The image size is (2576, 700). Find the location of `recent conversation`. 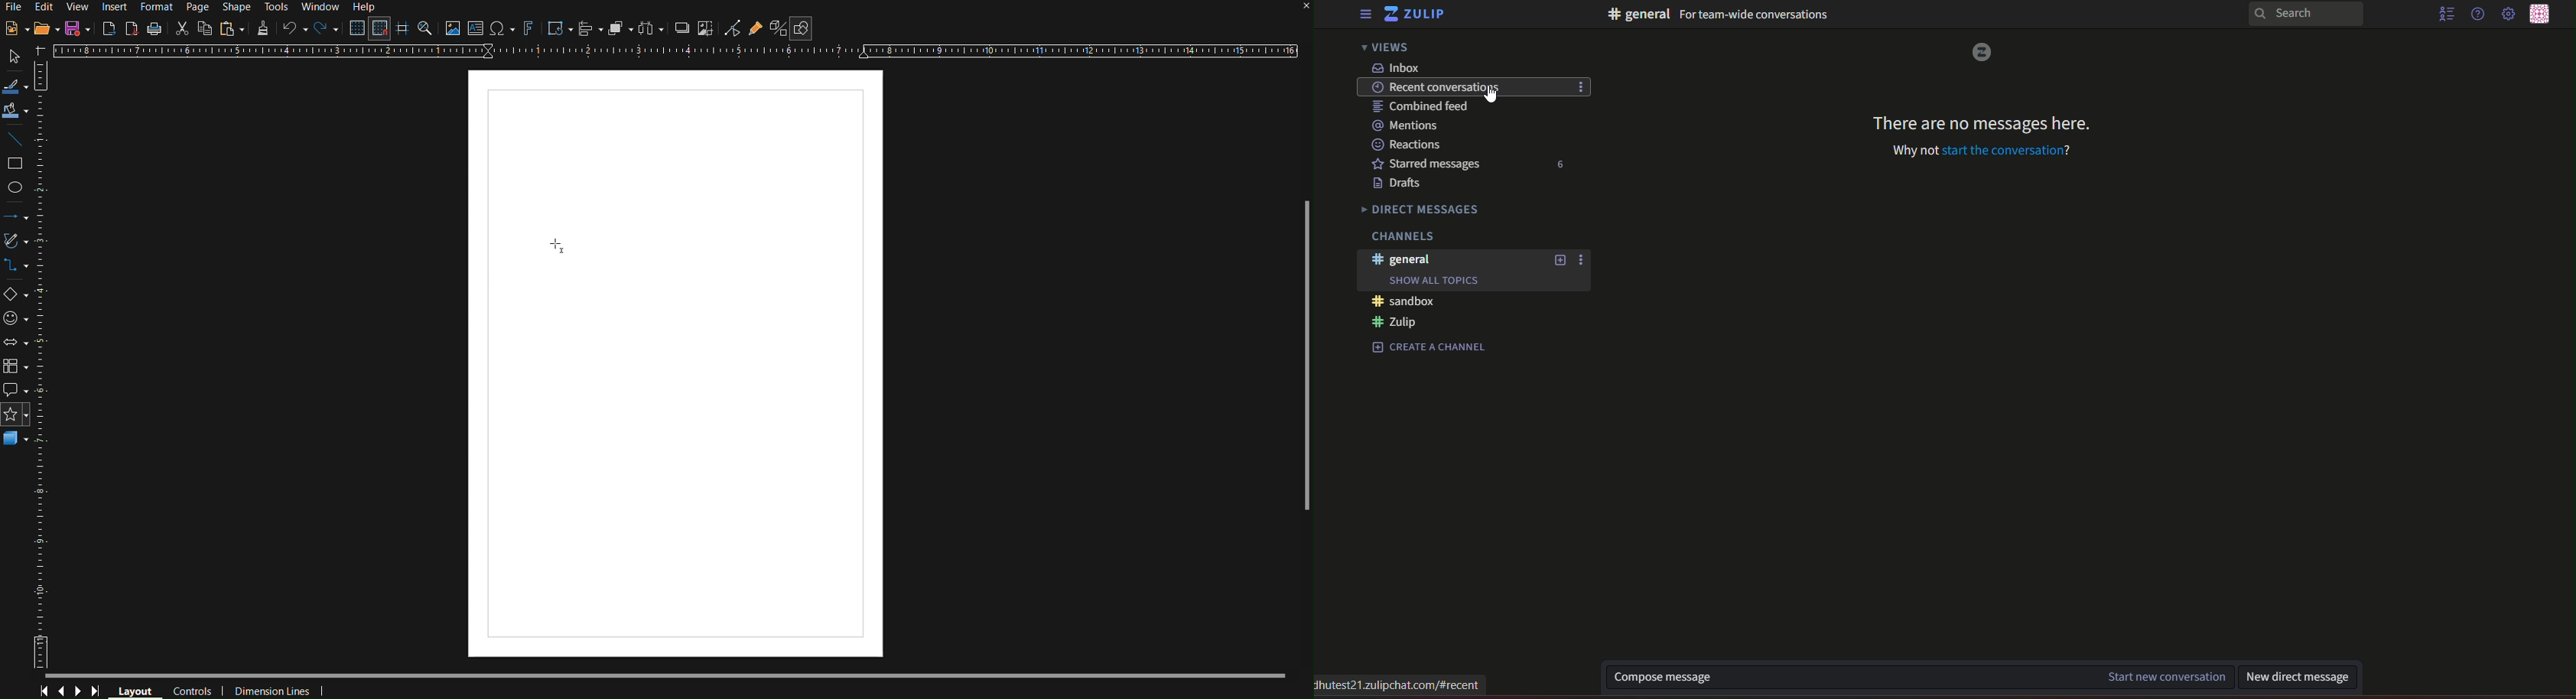

recent conversation is located at coordinates (1432, 87).